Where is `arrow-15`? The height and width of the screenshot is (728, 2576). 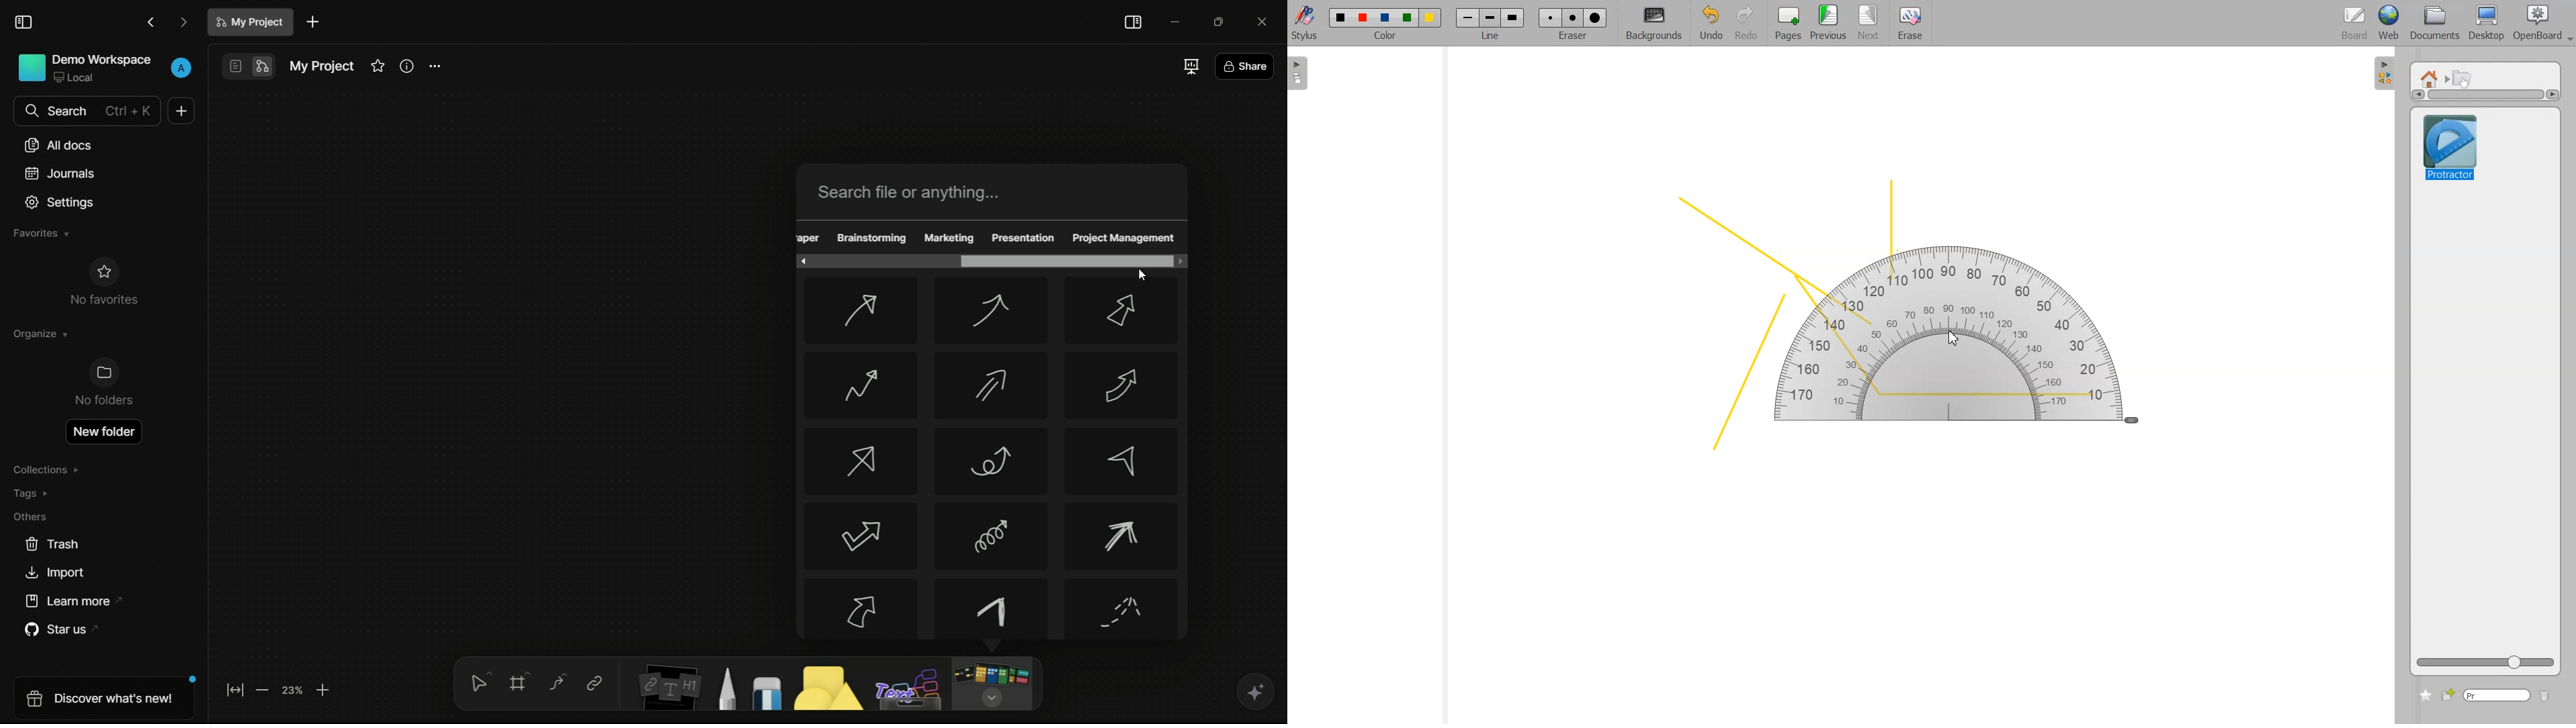
arrow-15 is located at coordinates (1123, 610).